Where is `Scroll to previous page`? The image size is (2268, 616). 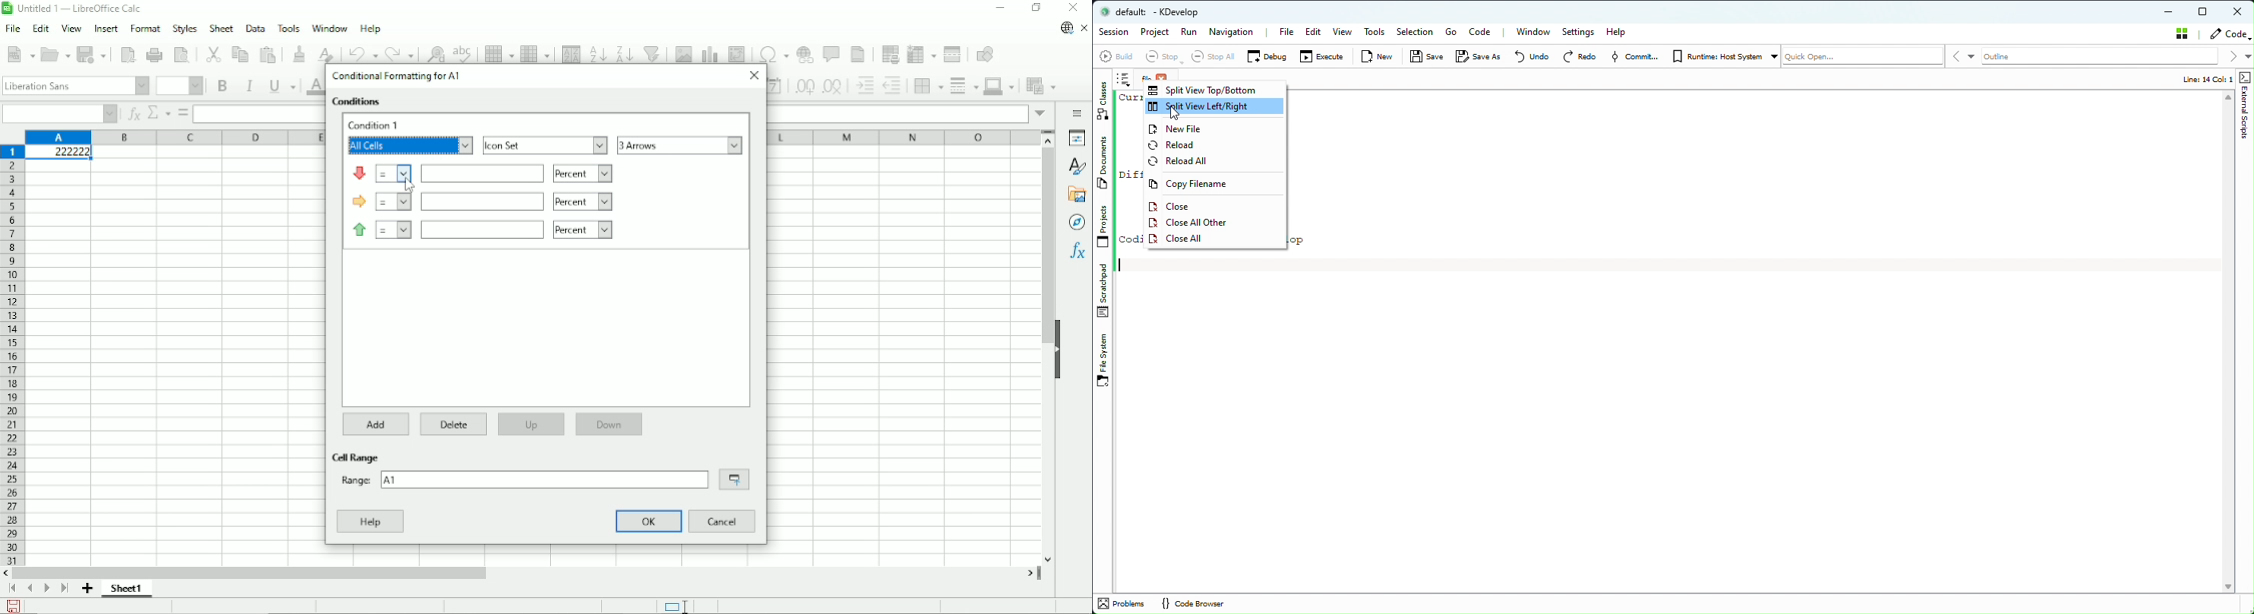
Scroll to previous page is located at coordinates (30, 588).